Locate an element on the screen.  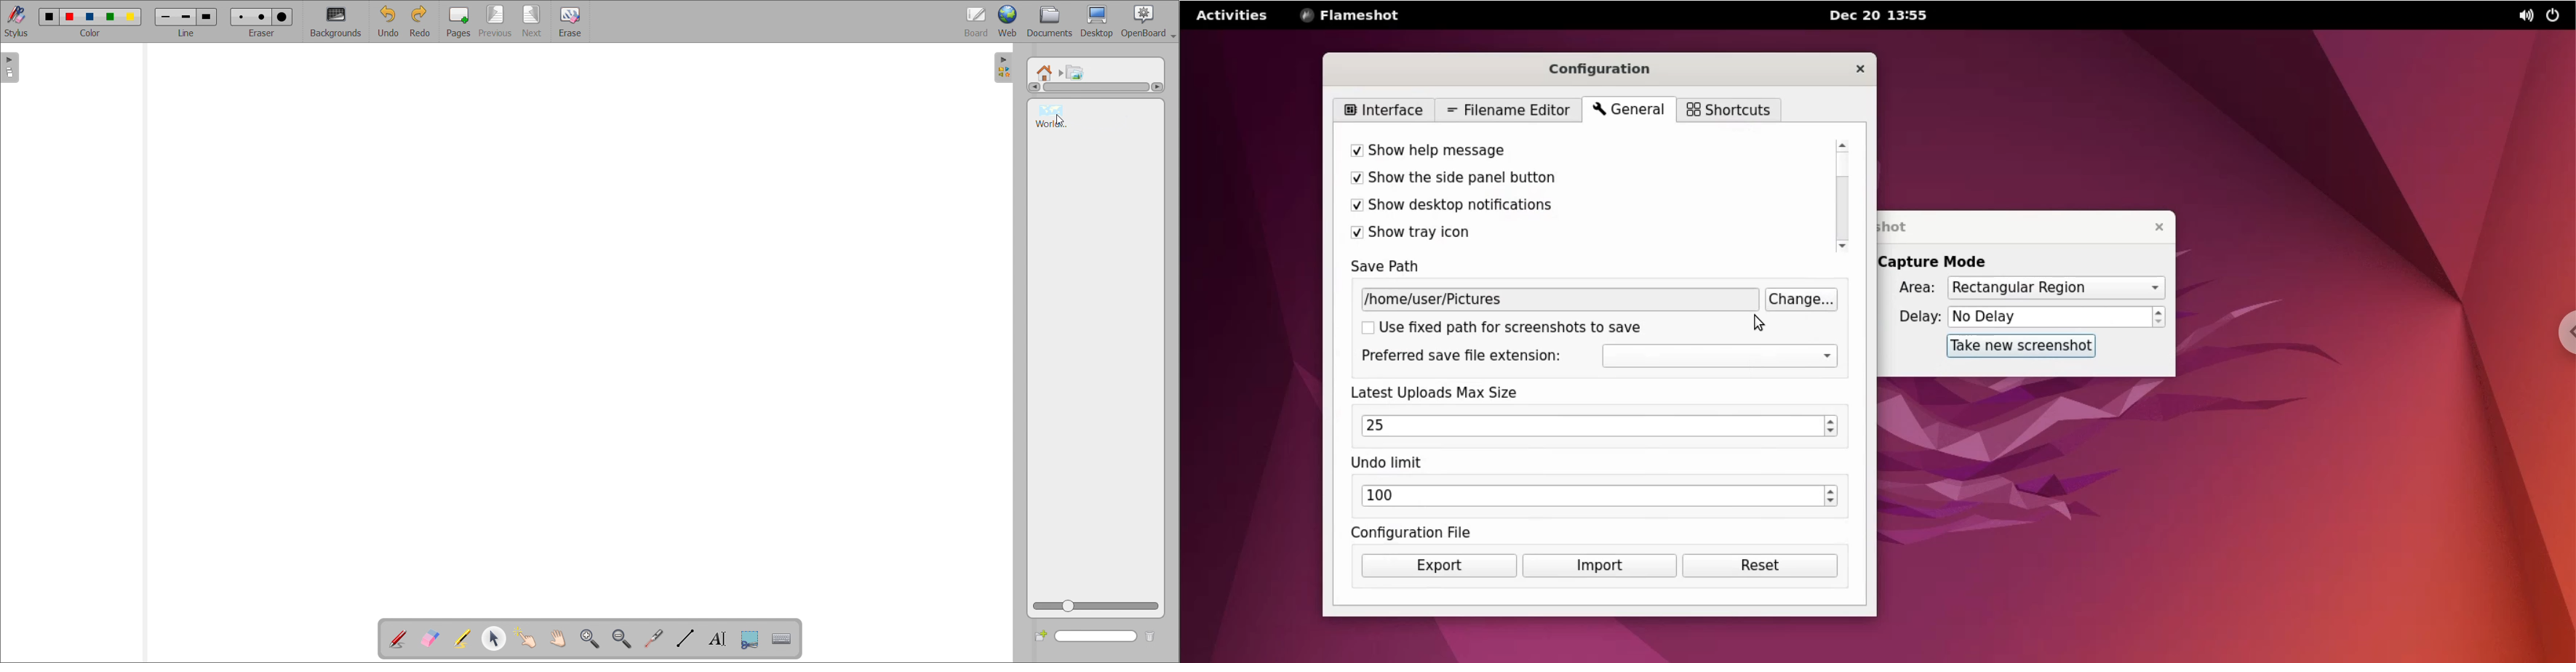
virtual laser pointer is located at coordinates (653, 638).